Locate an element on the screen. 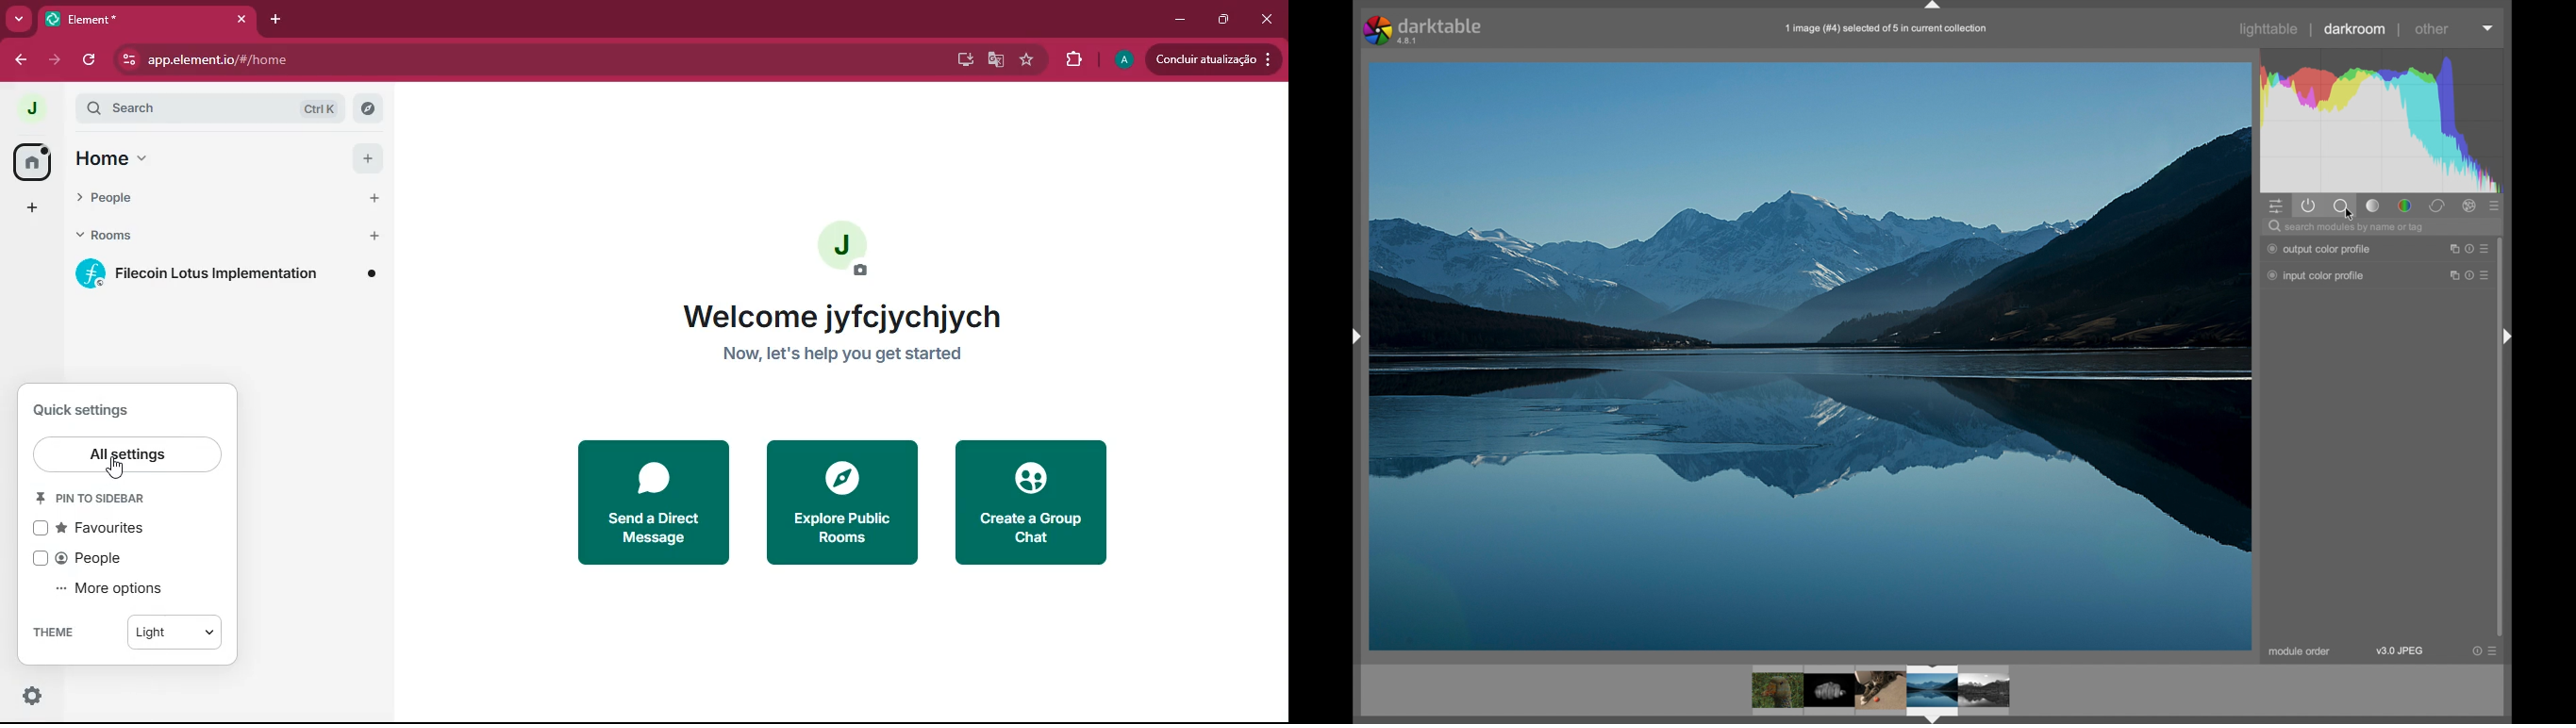 Image resolution: width=2576 pixels, height=728 pixels. quick settings is located at coordinates (85, 409).